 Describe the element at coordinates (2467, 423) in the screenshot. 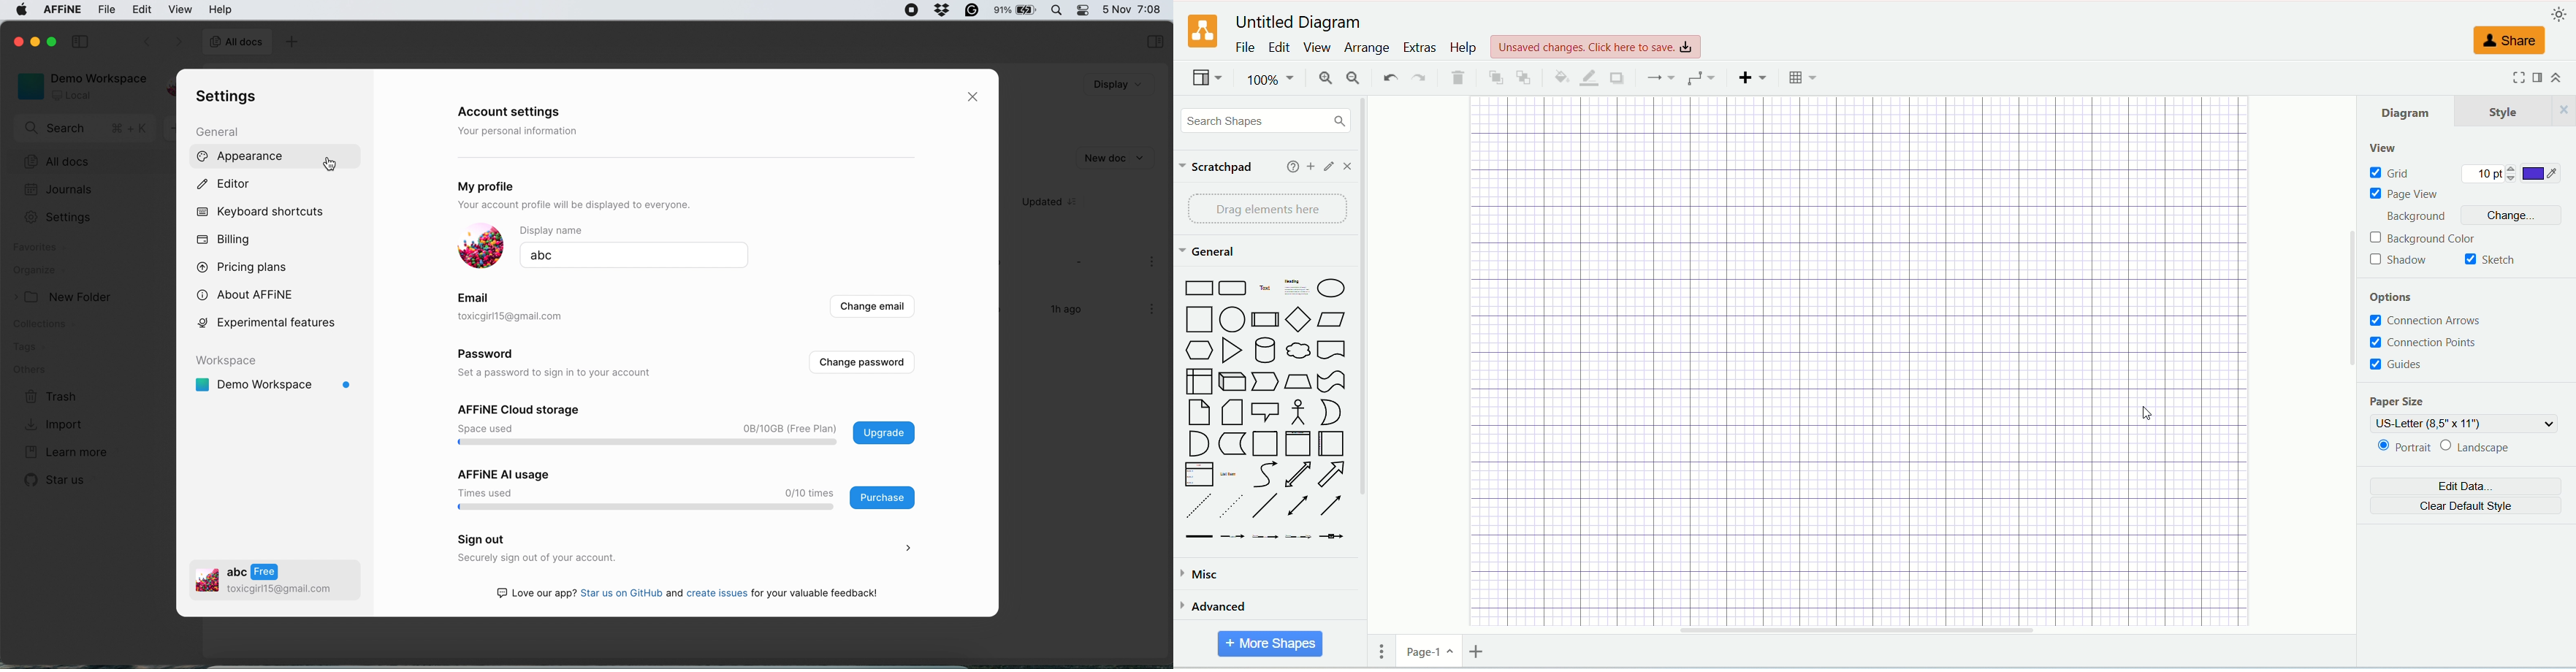

I see `US-letter` at that location.